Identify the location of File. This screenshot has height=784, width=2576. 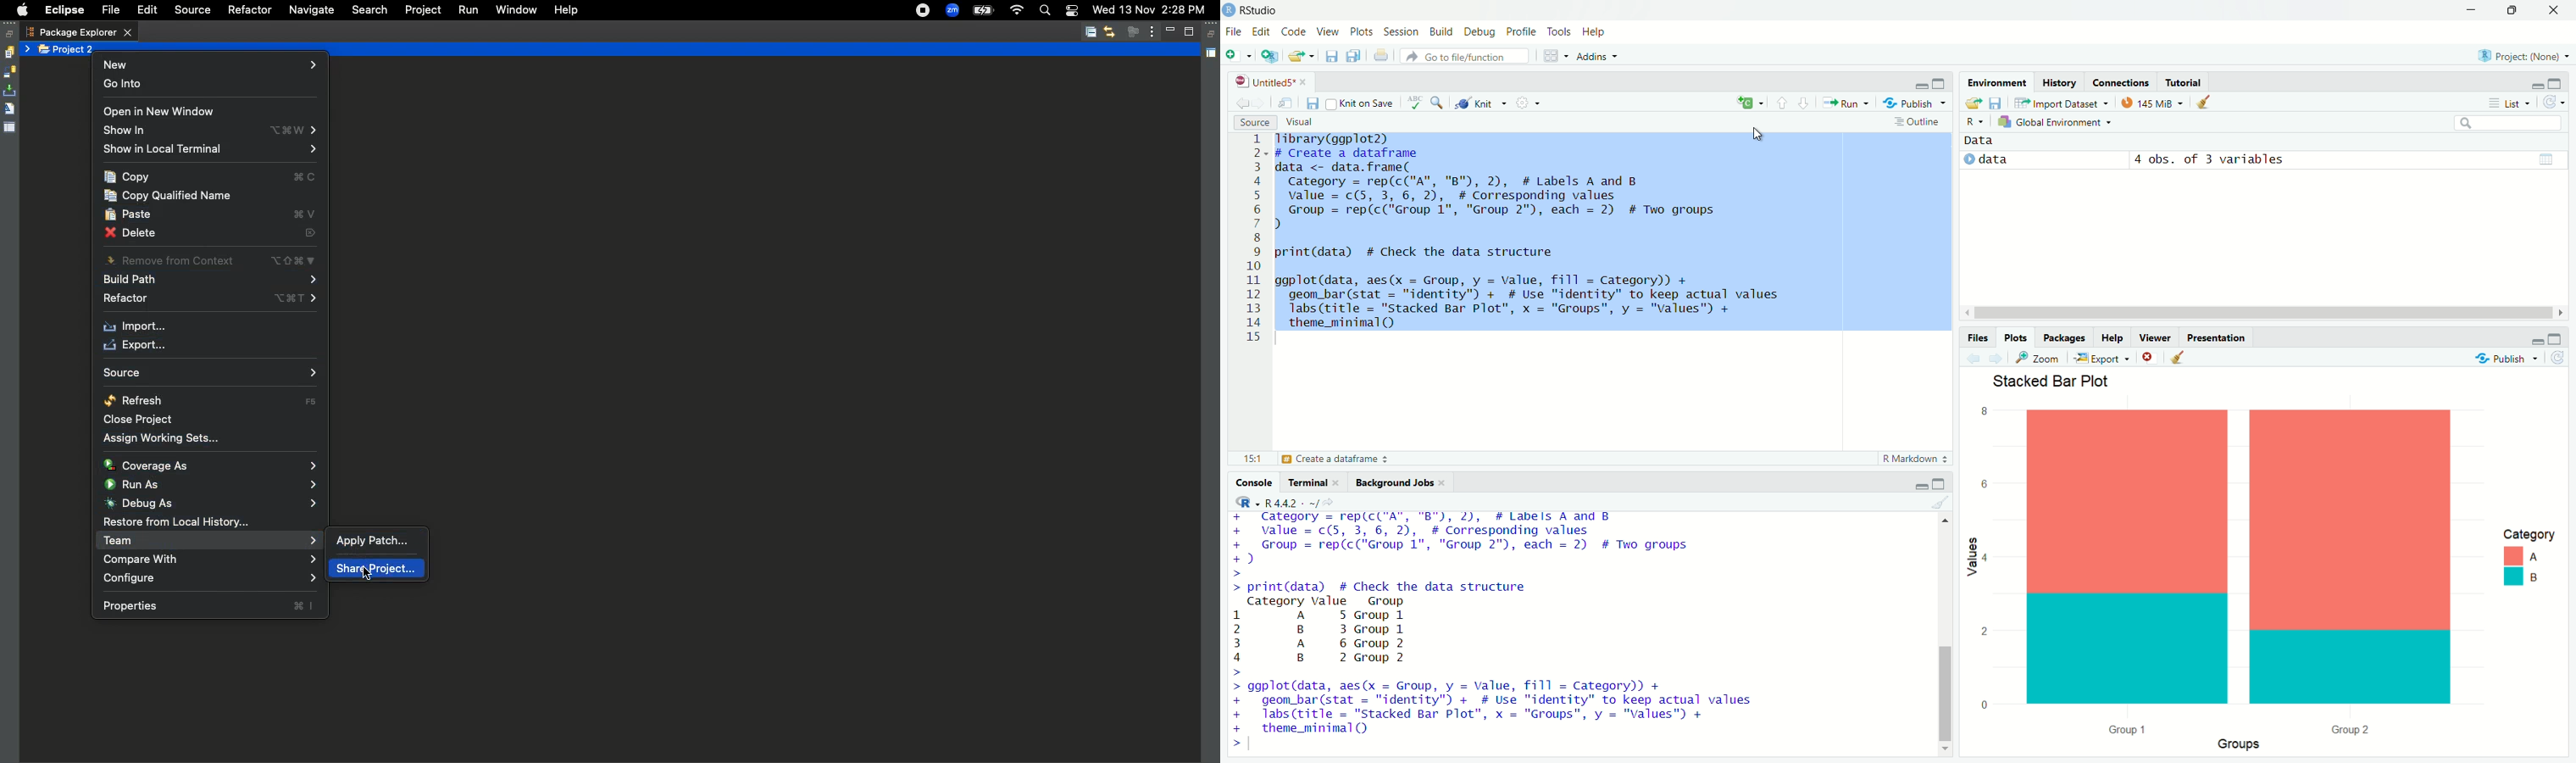
(1235, 32).